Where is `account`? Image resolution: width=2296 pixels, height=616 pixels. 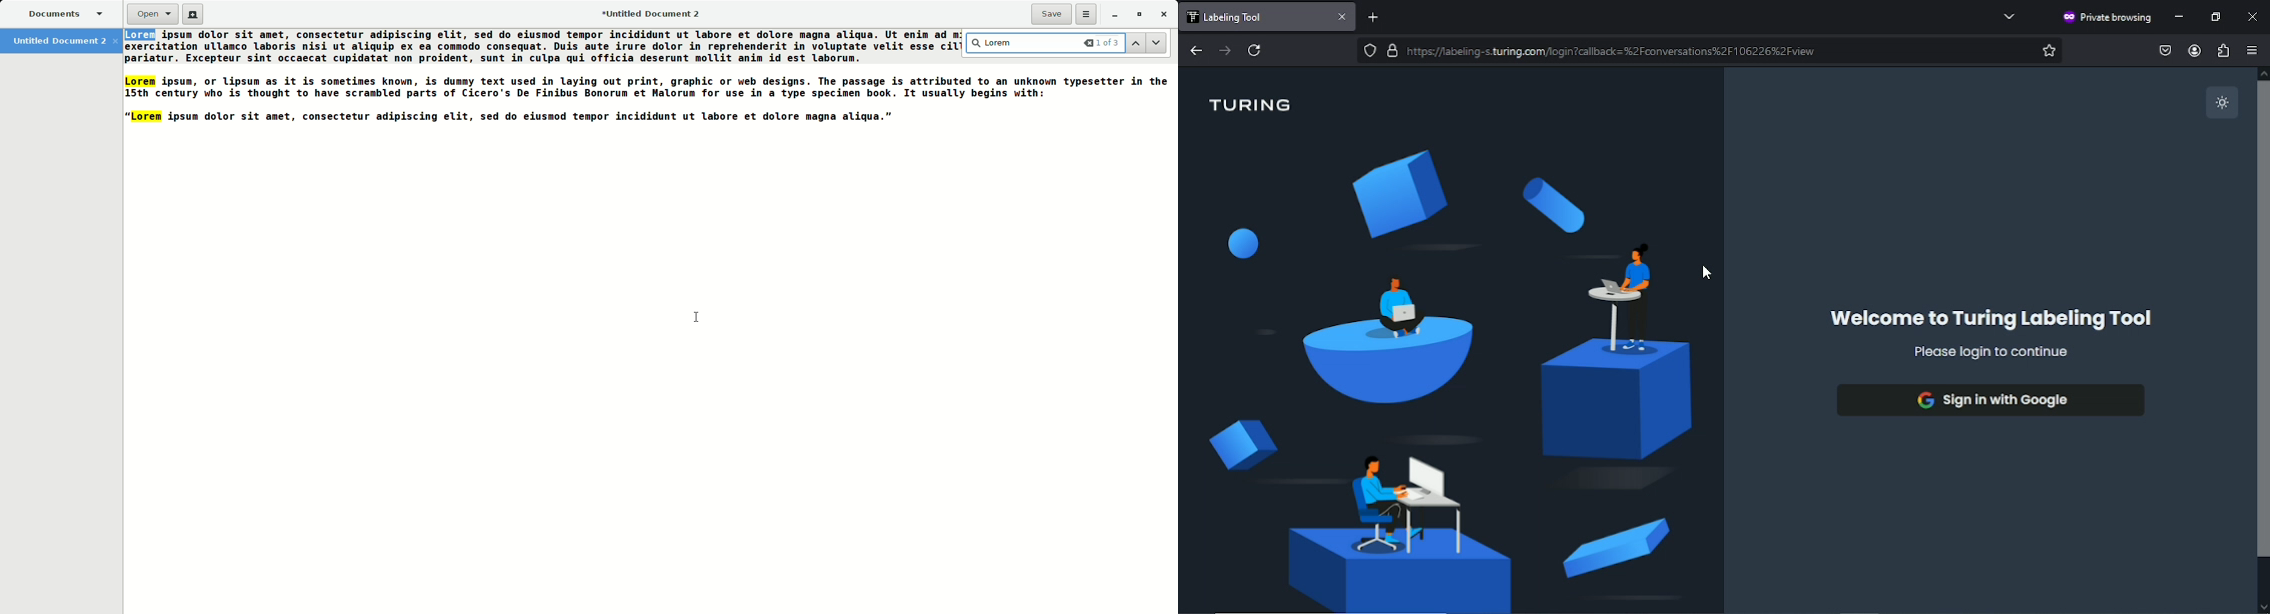
account is located at coordinates (2192, 51).